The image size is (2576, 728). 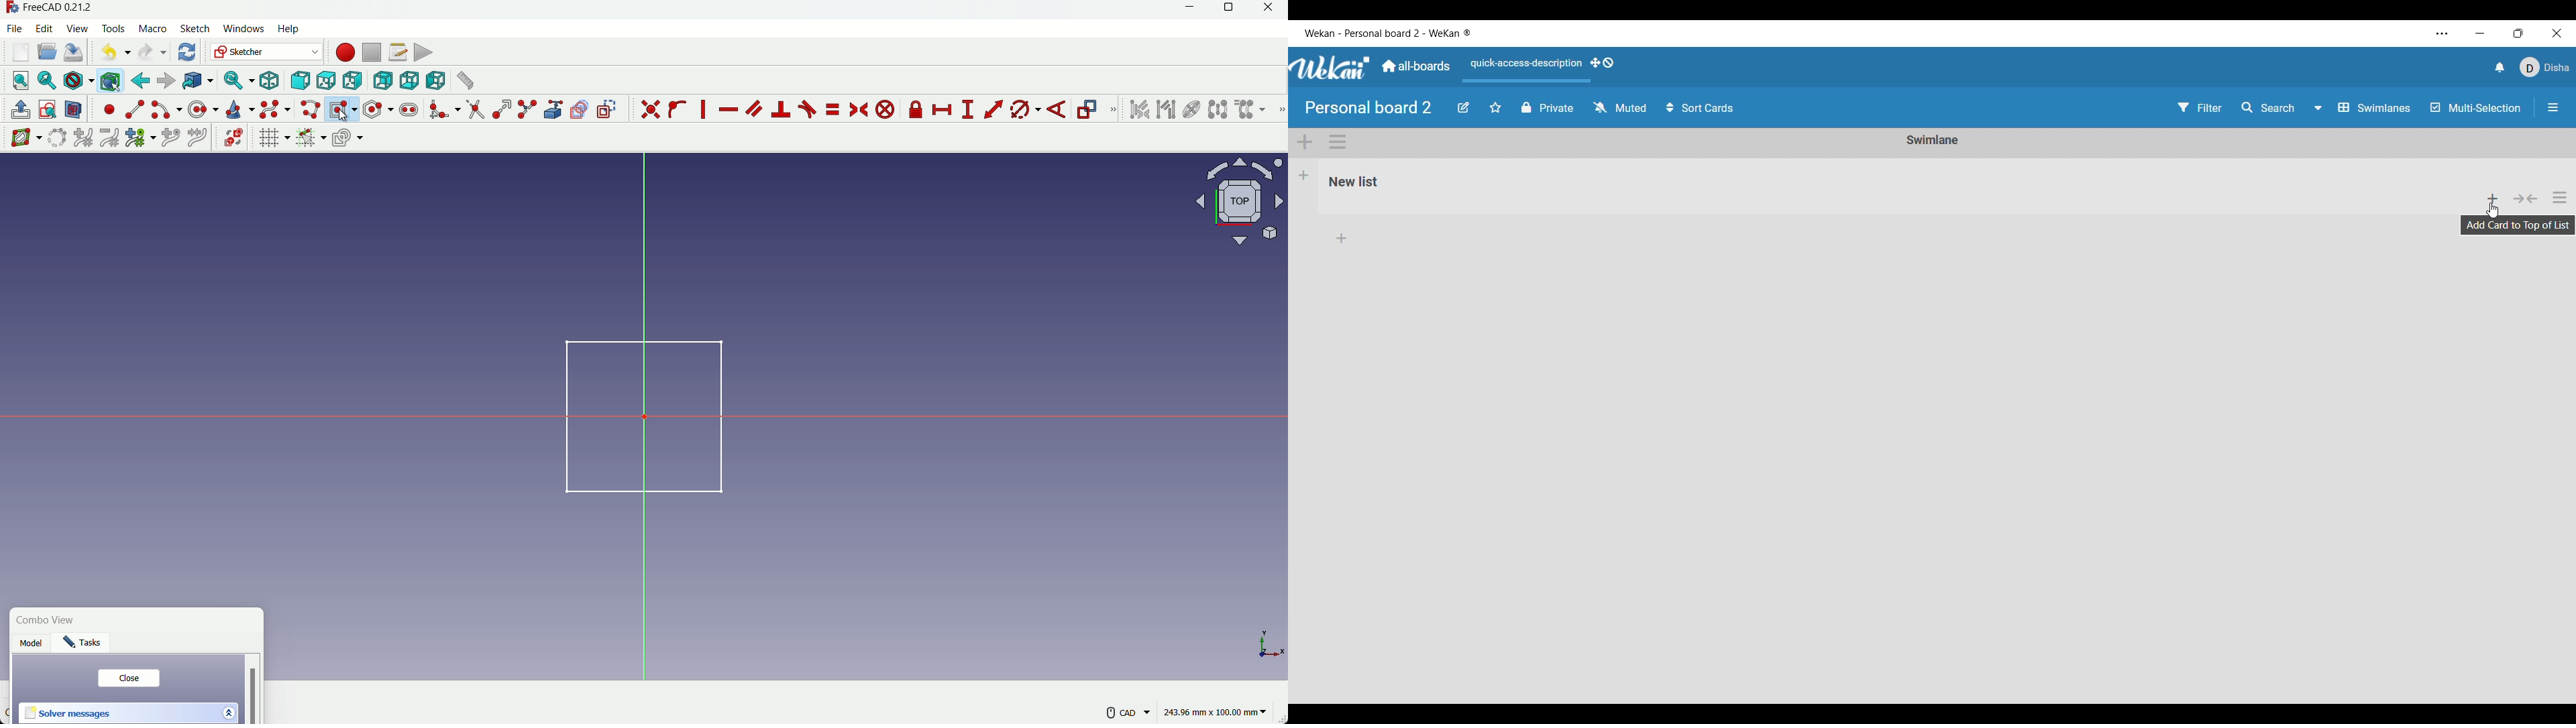 What do you see at coordinates (49, 621) in the screenshot?
I see `Combo View` at bounding box center [49, 621].